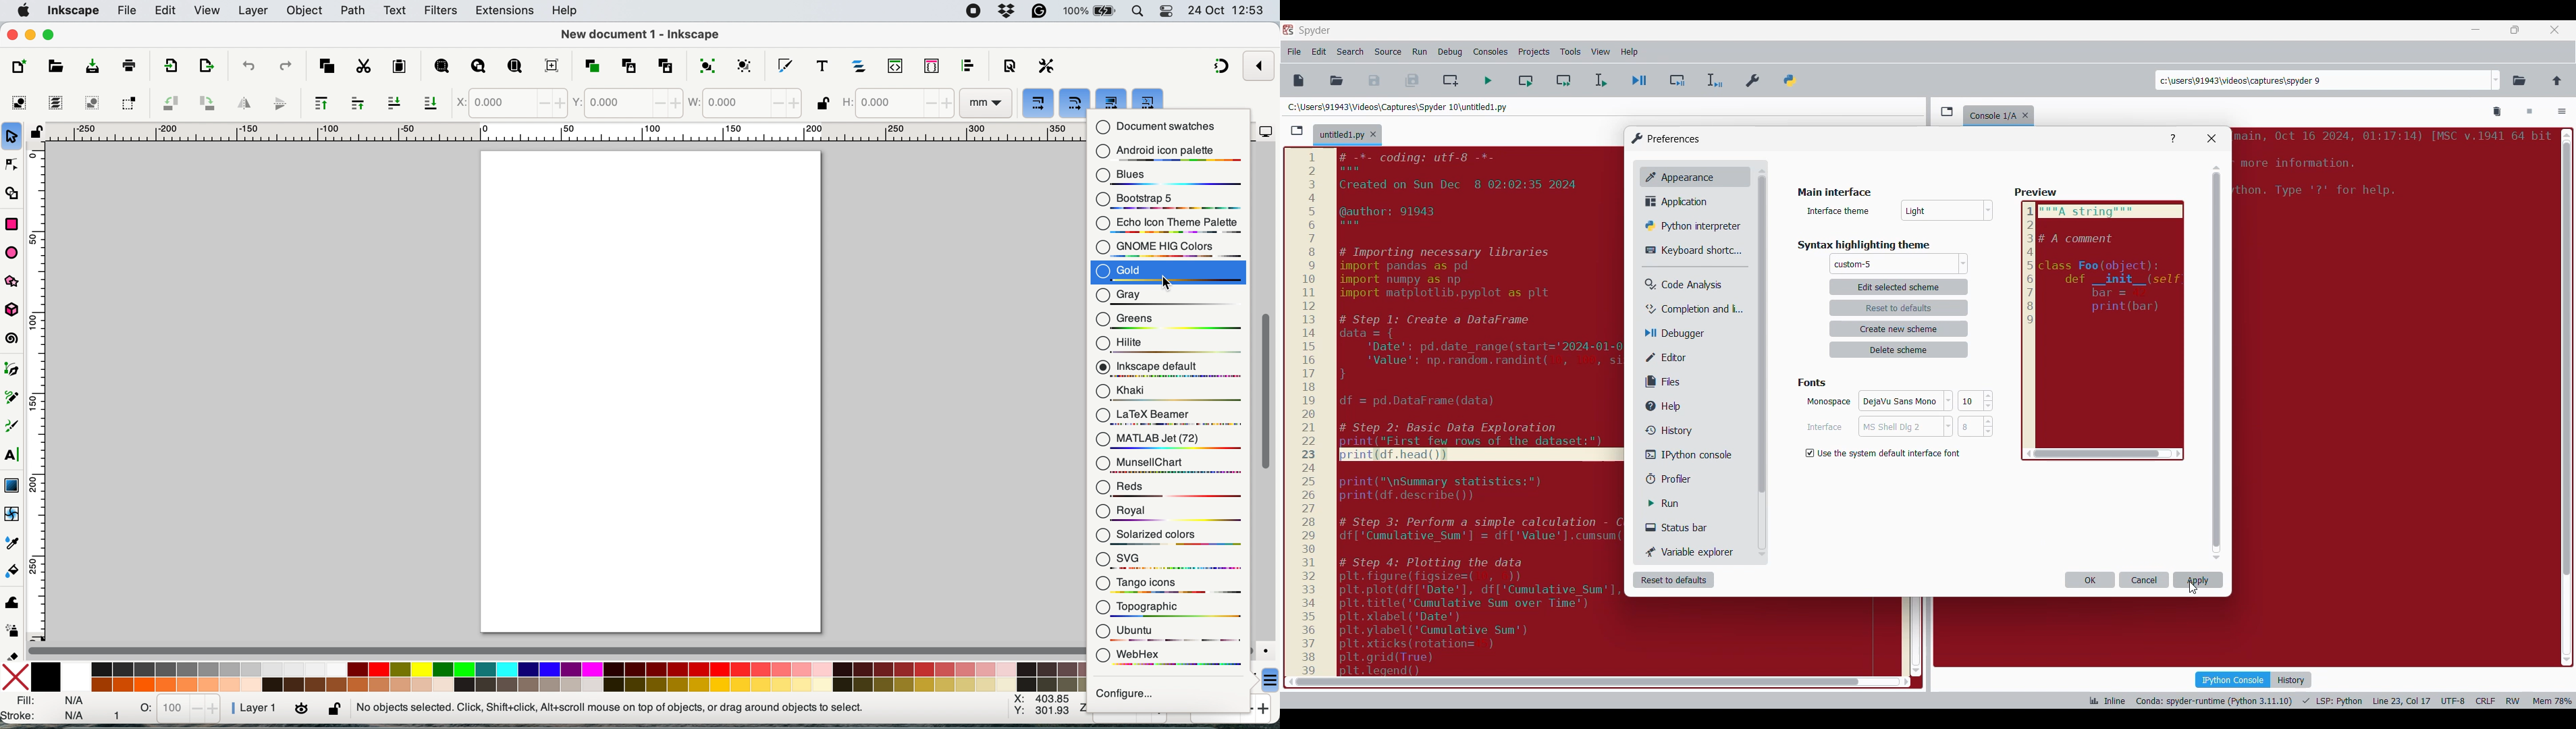 This screenshot has height=756, width=2576. What do you see at coordinates (1754, 78) in the screenshot?
I see `Preferences` at bounding box center [1754, 78].